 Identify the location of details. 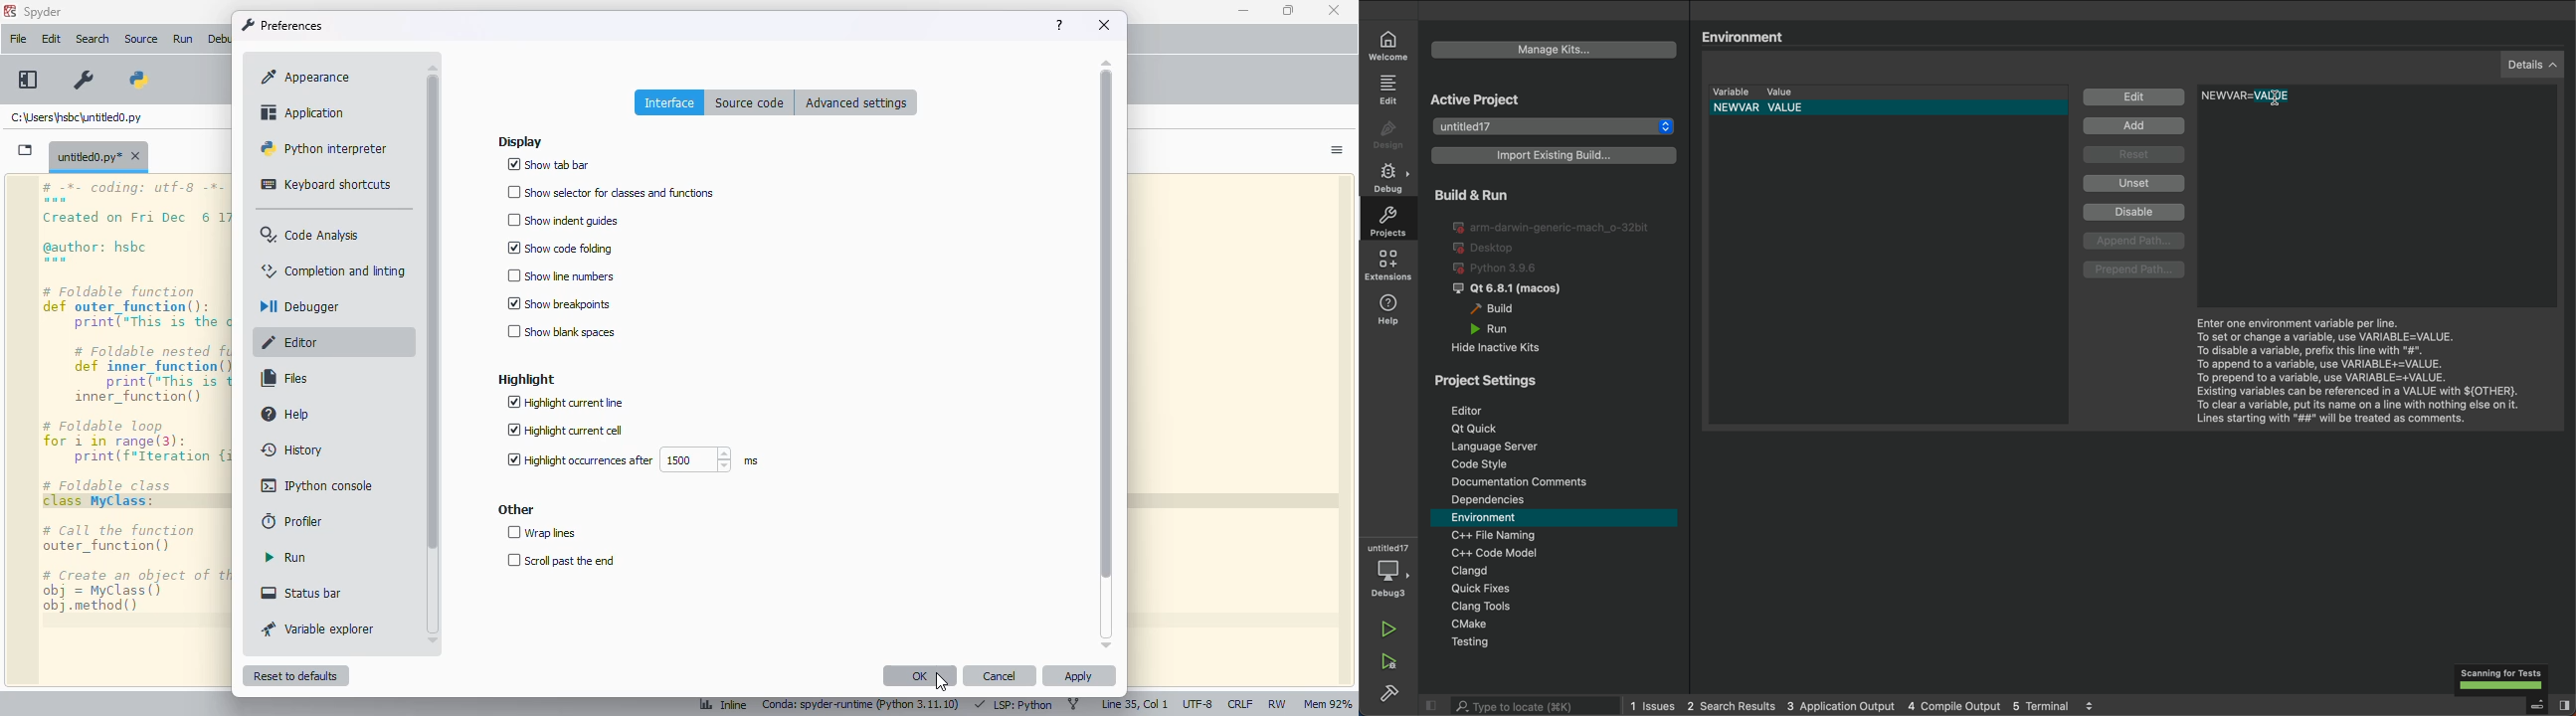
(2536, 64).